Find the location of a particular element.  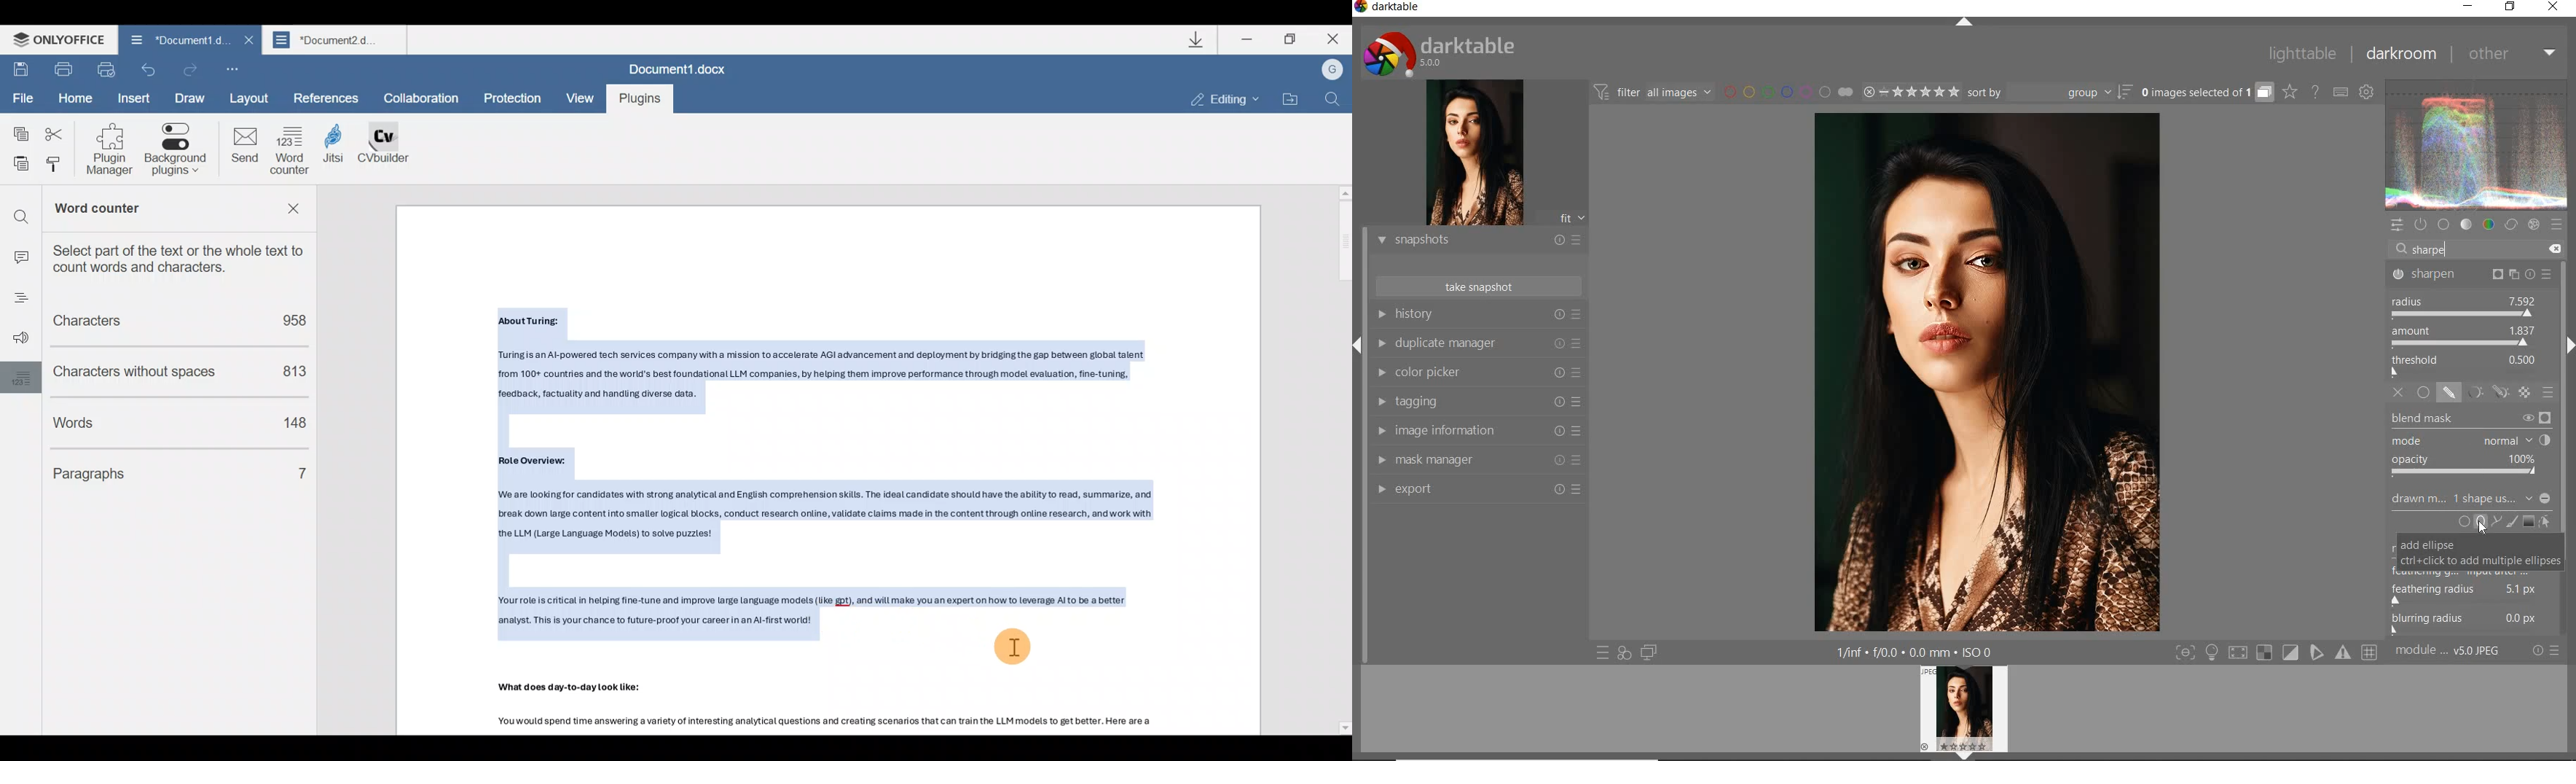

Home is located at coordinates (75, 97).